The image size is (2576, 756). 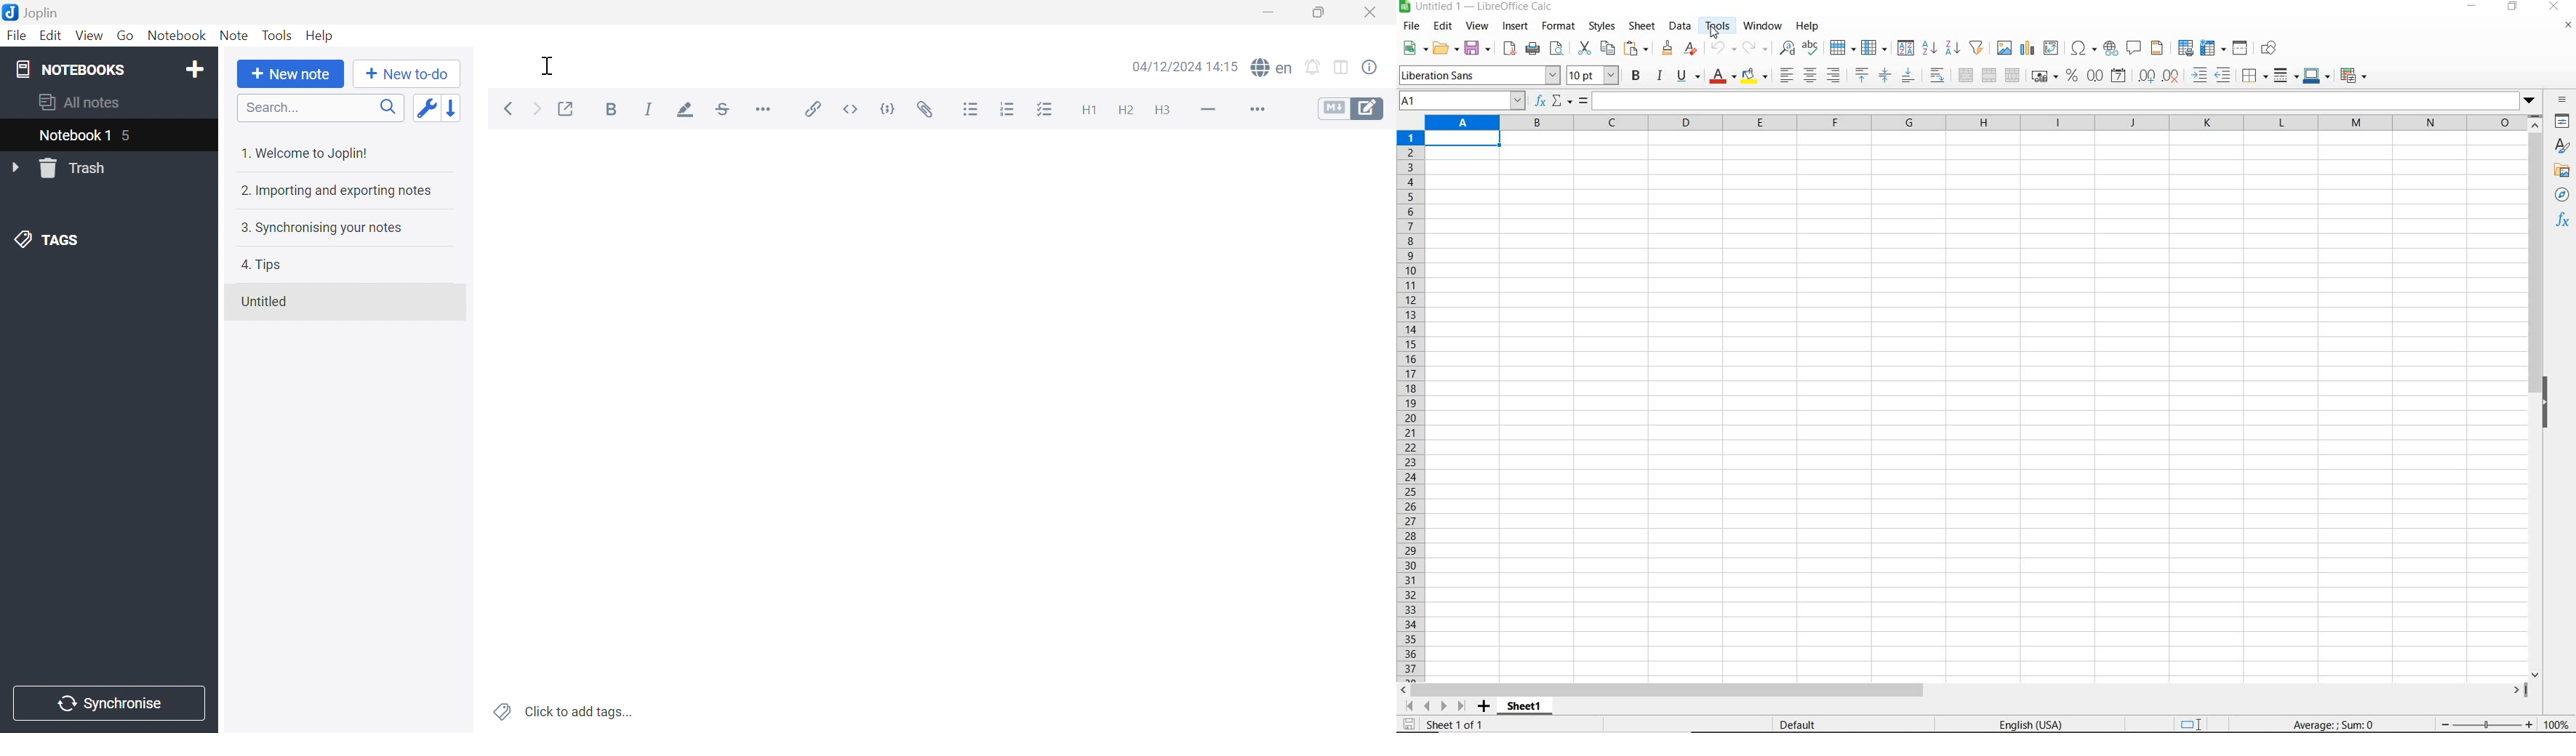 What do you see at coordinates (72, 135) in the screenshot?
I see `Notebook1` at bounding box center [72, 135].